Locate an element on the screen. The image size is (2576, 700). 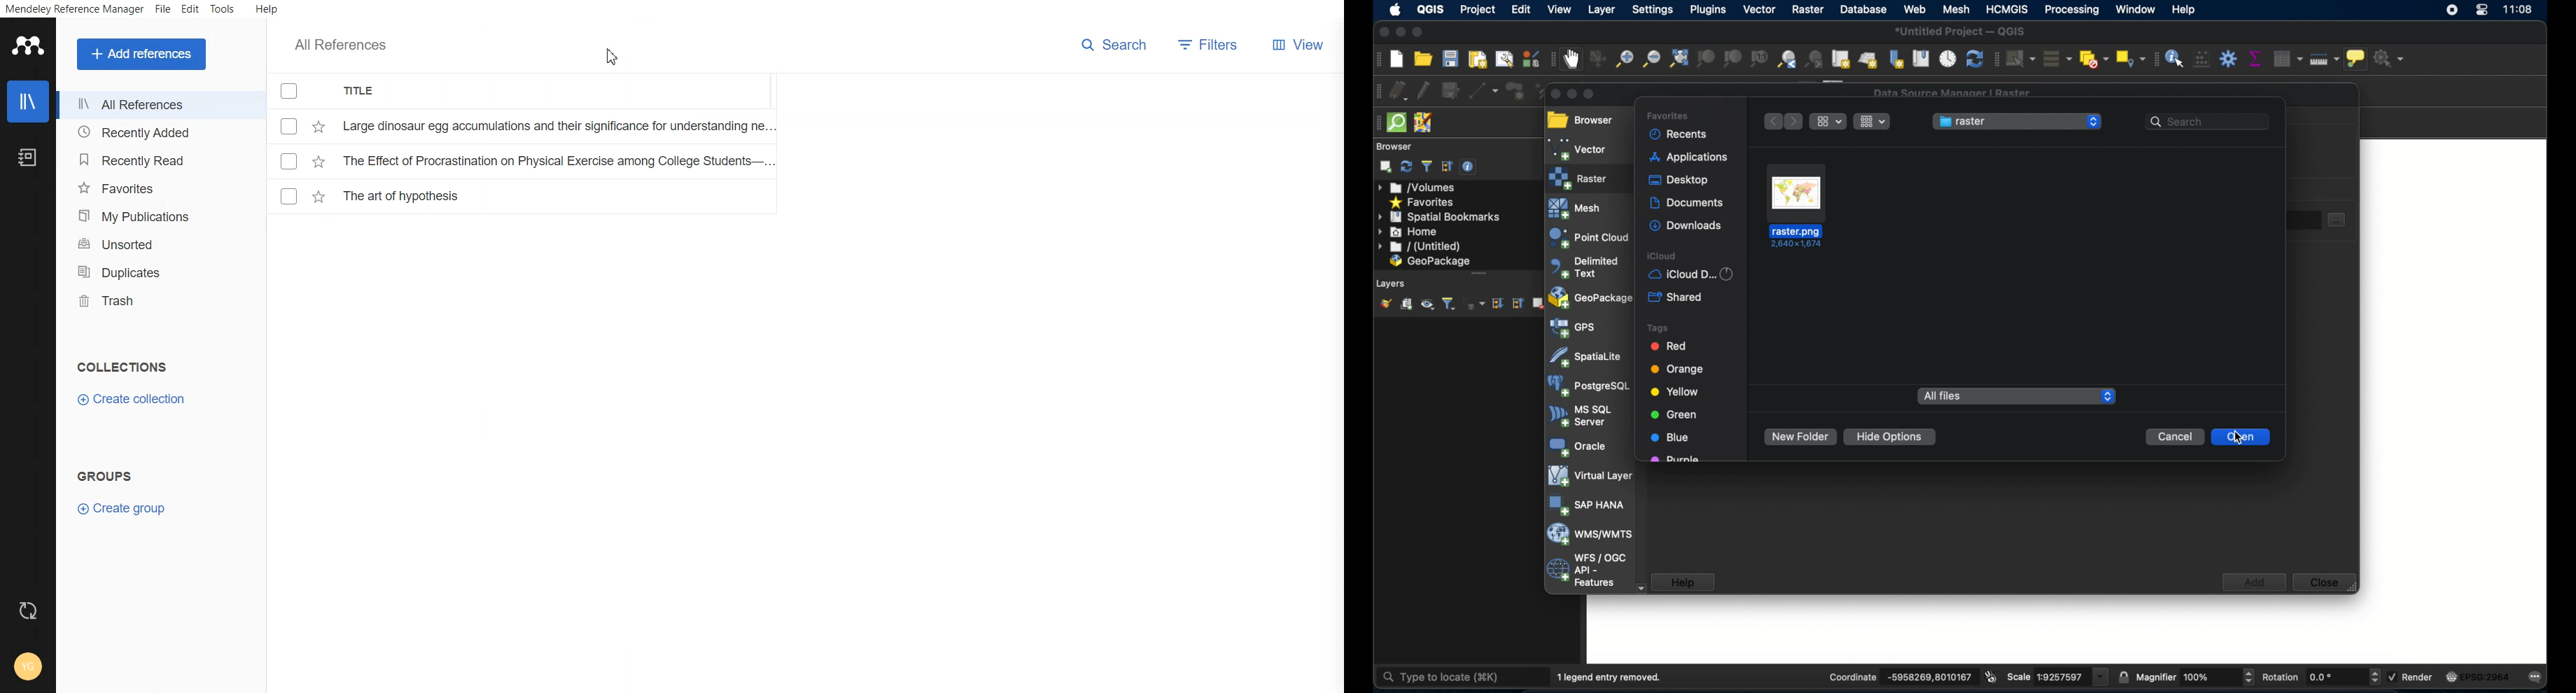
Mendeley Reference Manager is located at coordinates (74, 10).